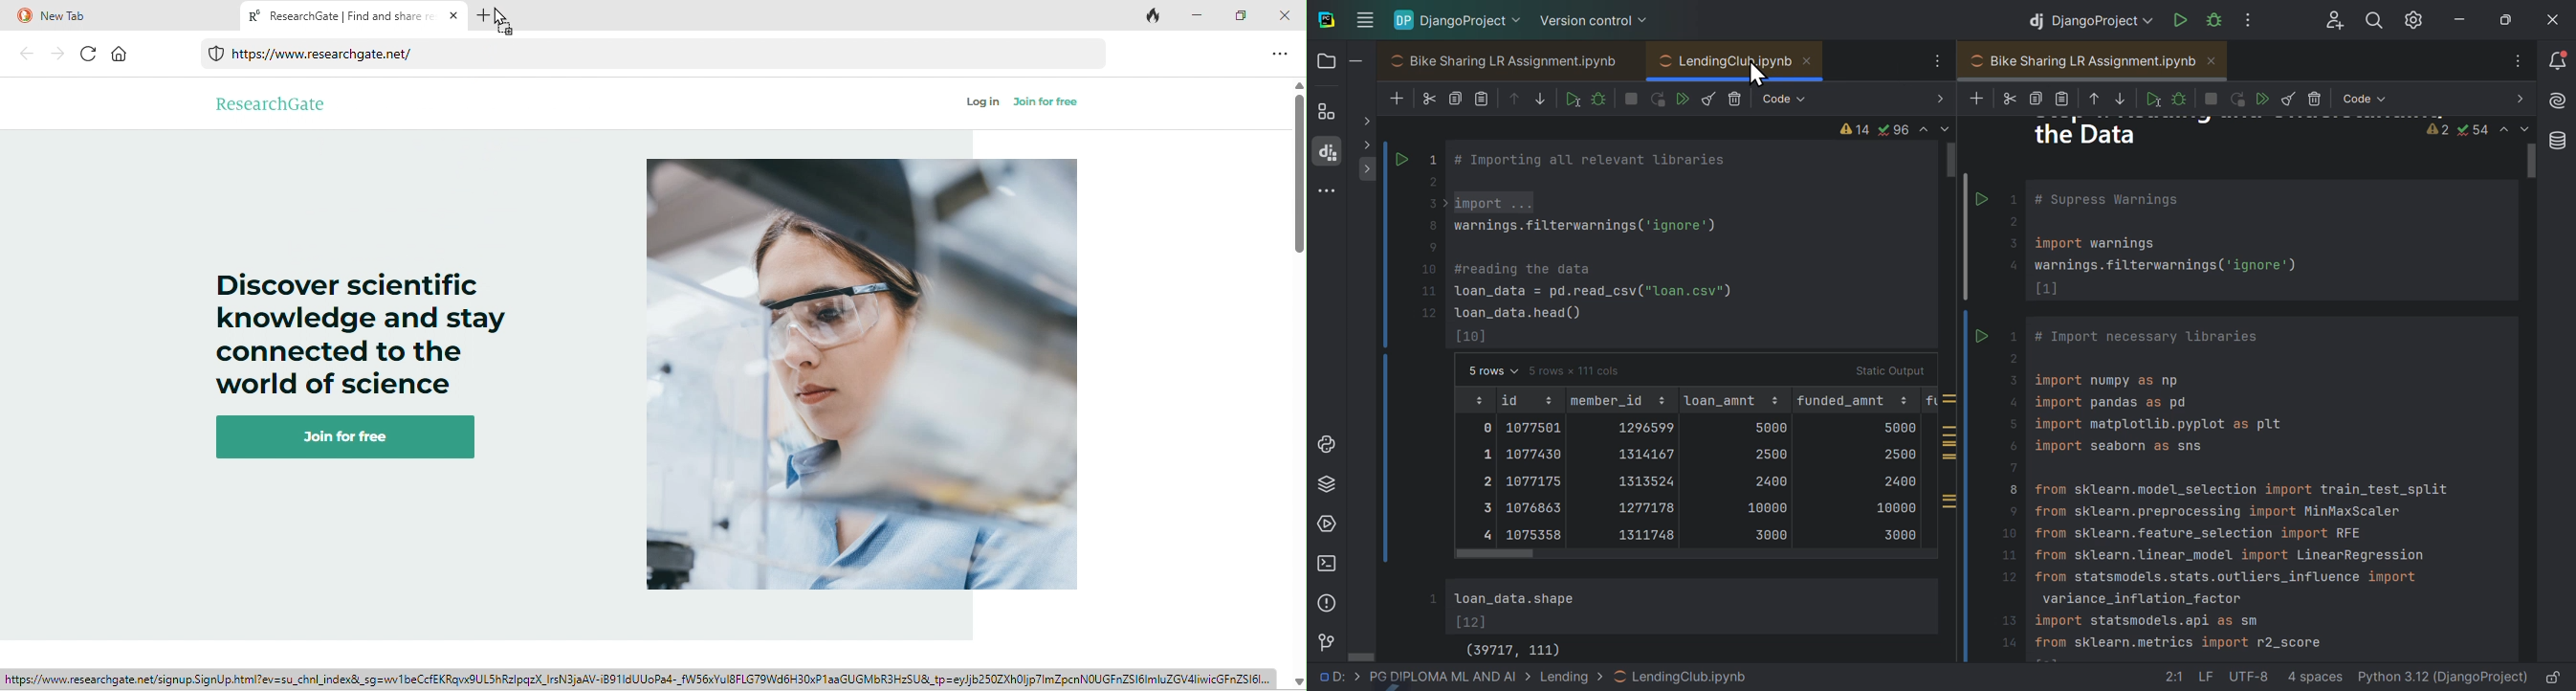 The image size is (2576, 700). Describe the element at coordinates (2091, 60) in the screenshot. I see `Bike Sharing LR Assignment.ipynb` at that location.